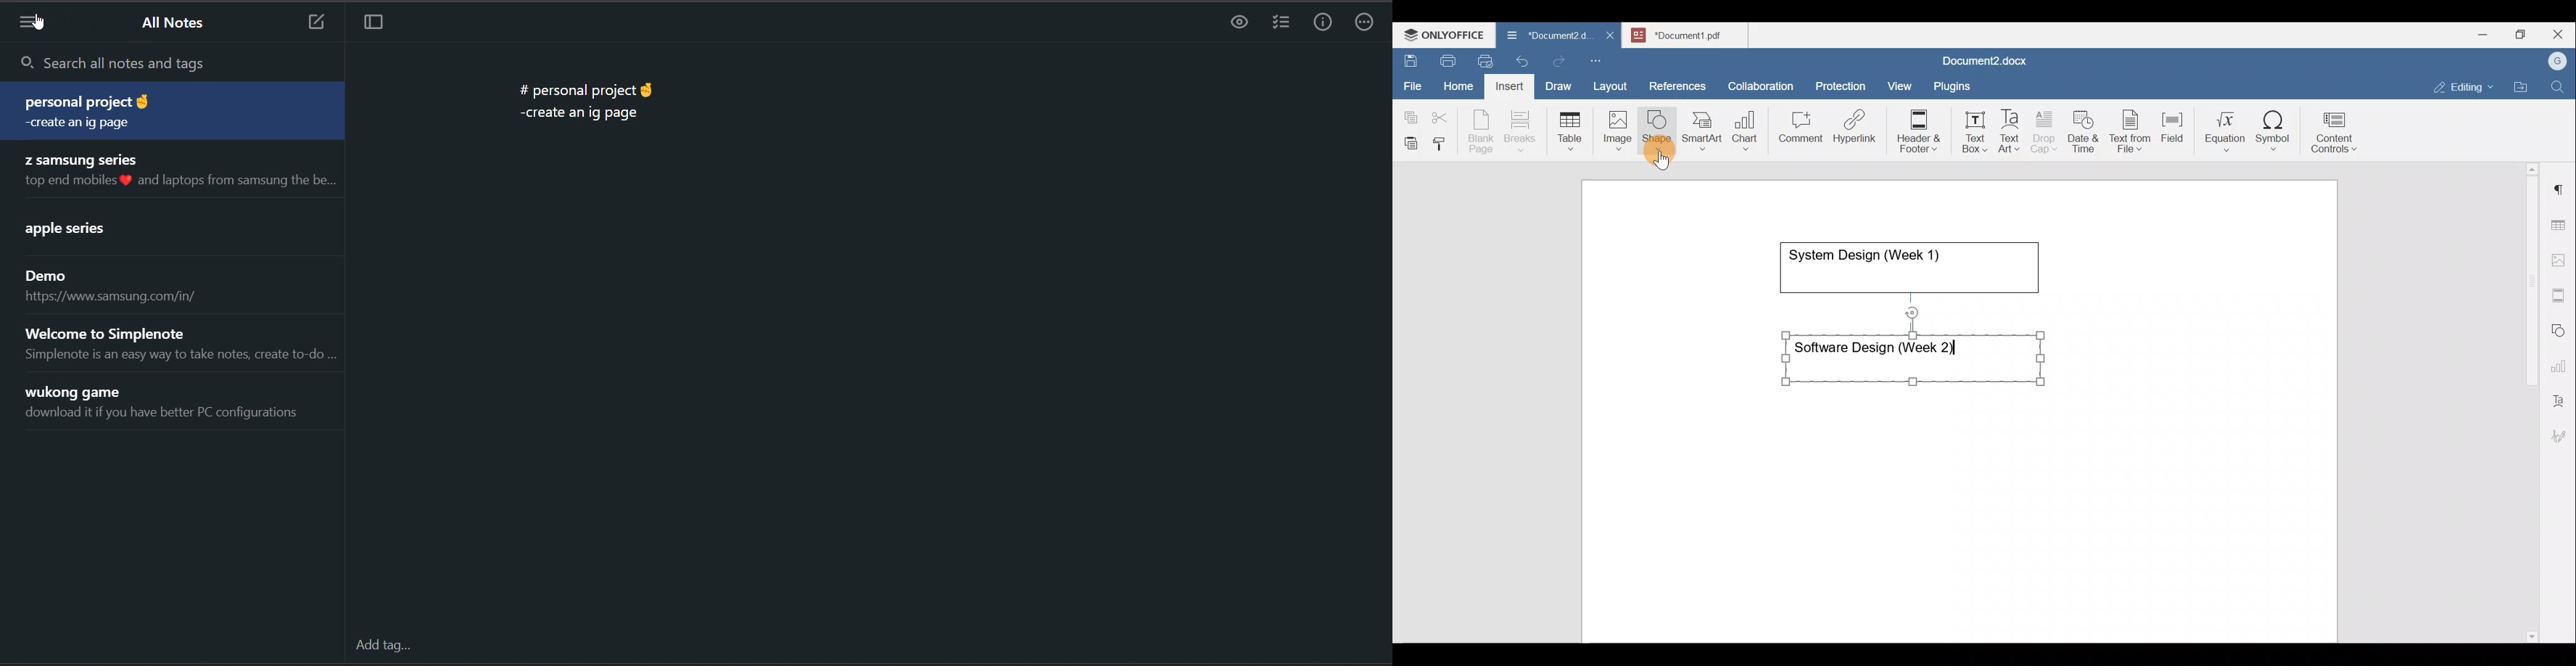 Image resolution: width=2576 pixels, height=672 pixels. What do you see at coordinates (585, 97) in the screenshot?
I see `data from current note` at bounding box center [585, 97].